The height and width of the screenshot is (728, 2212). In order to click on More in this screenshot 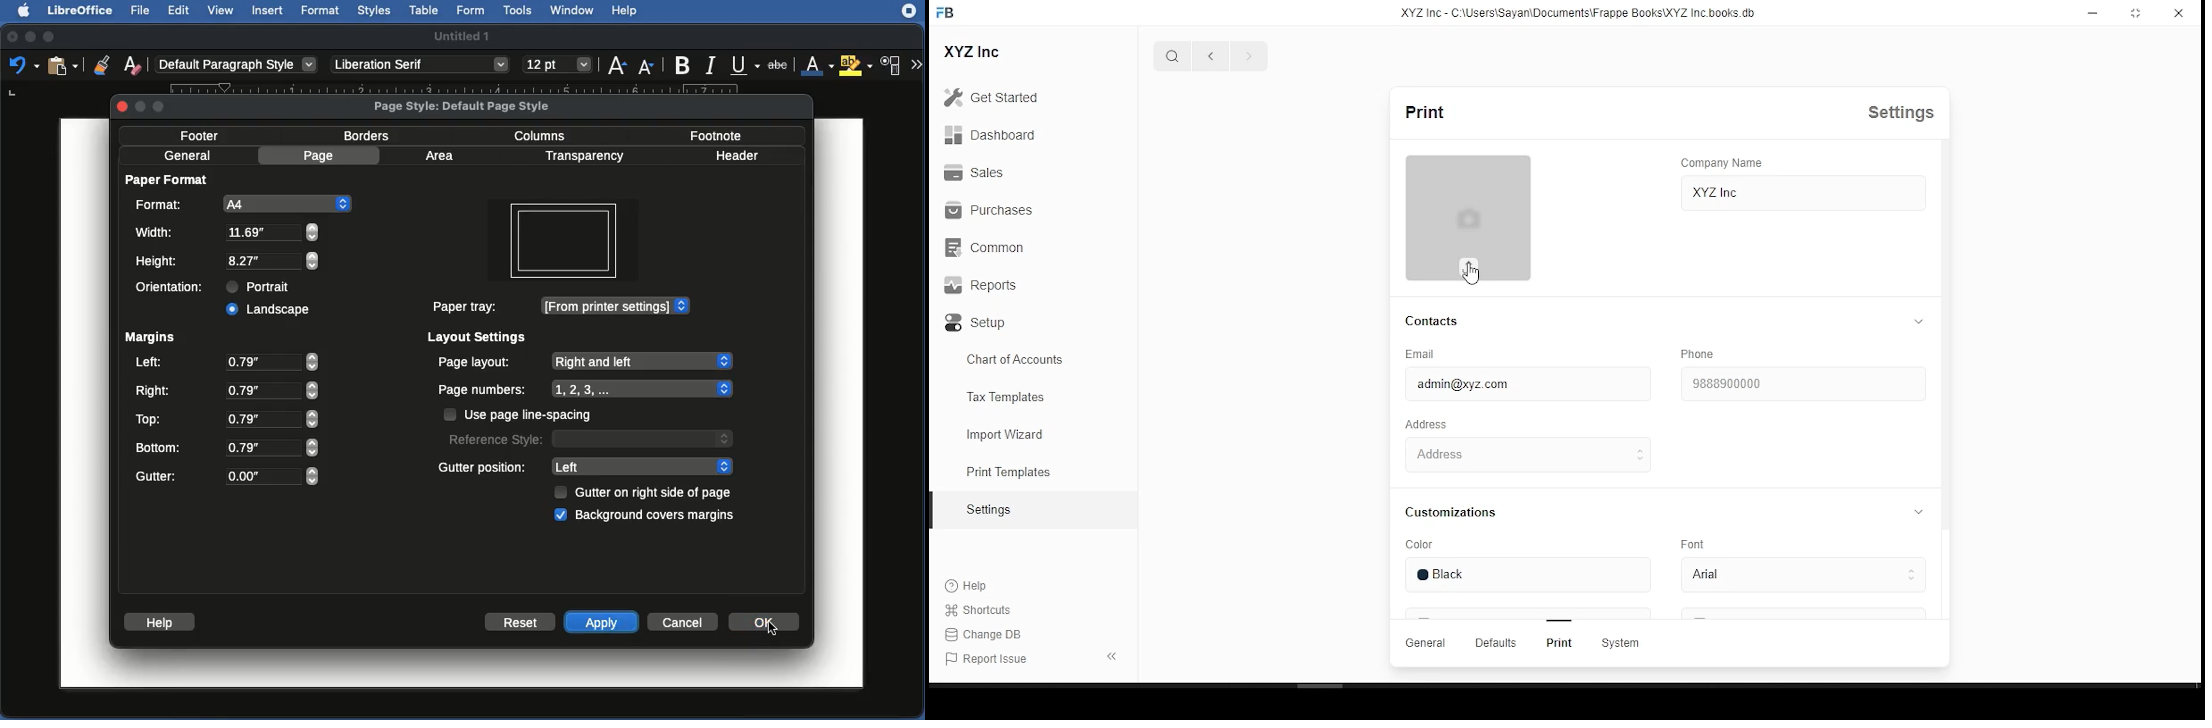, I will do `click(917, 63)`.